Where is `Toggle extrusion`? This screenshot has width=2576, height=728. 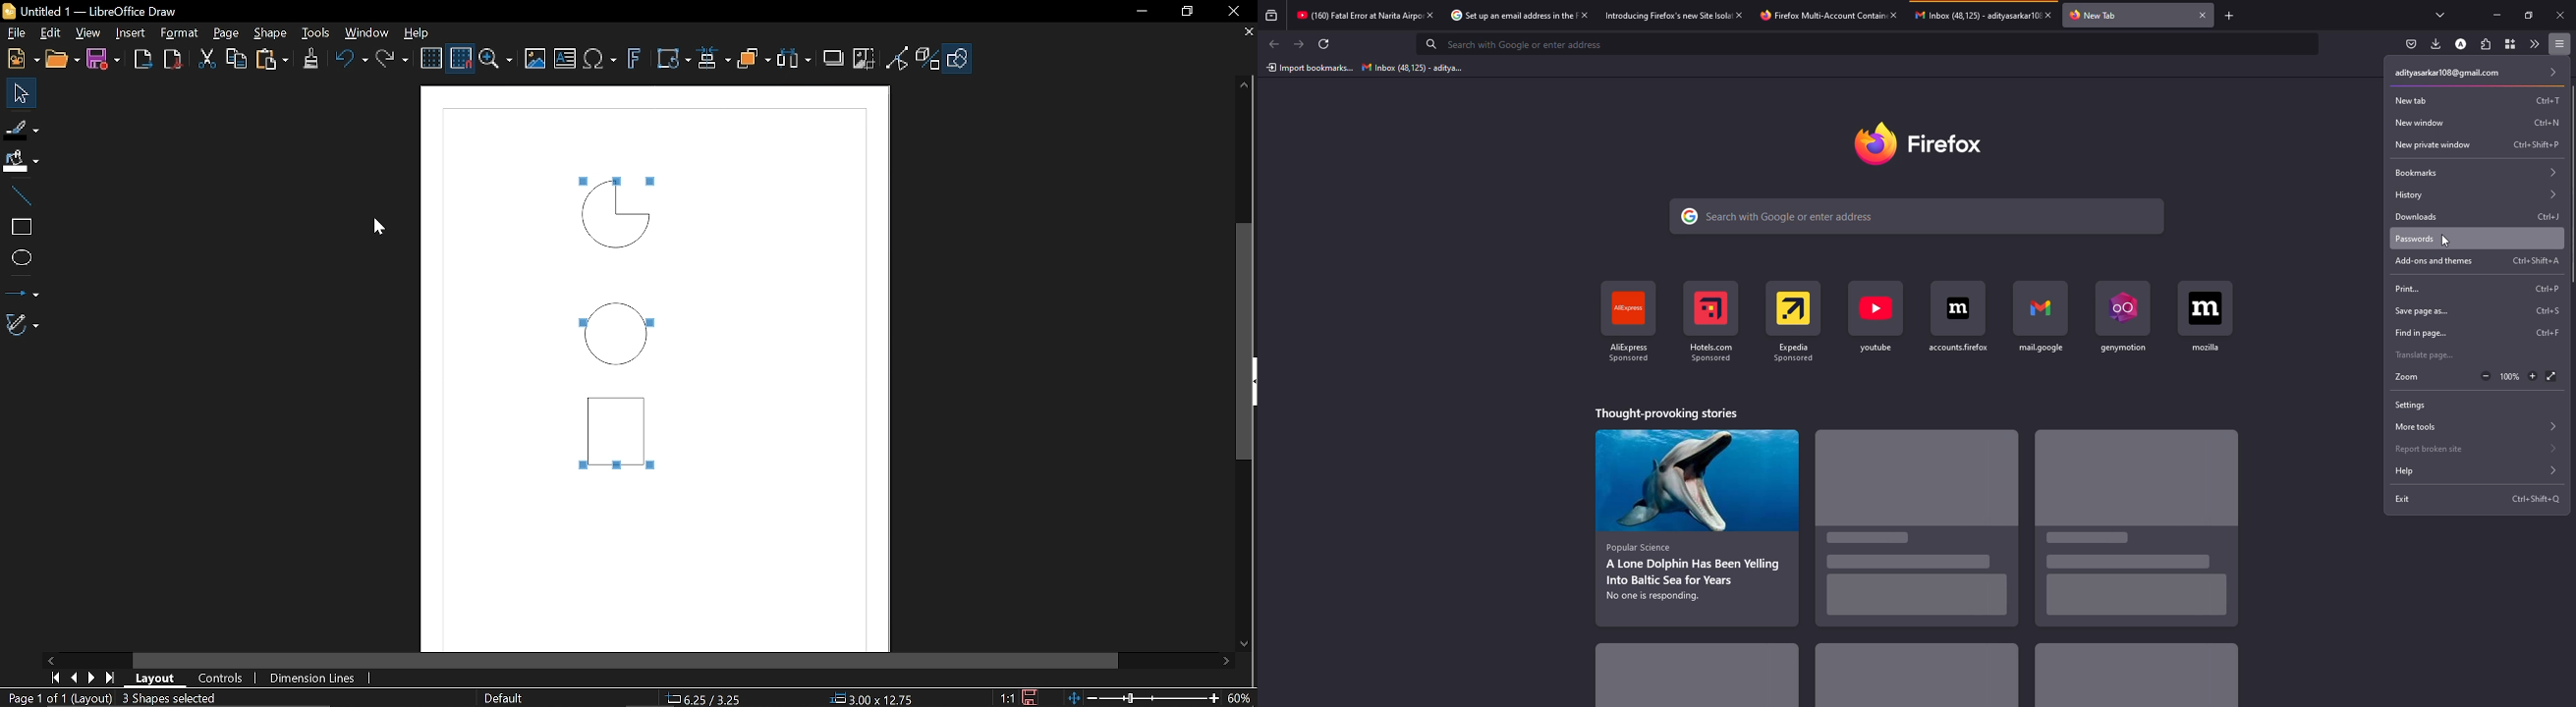
Toggle extrusion is located at coordinates (928, 59).